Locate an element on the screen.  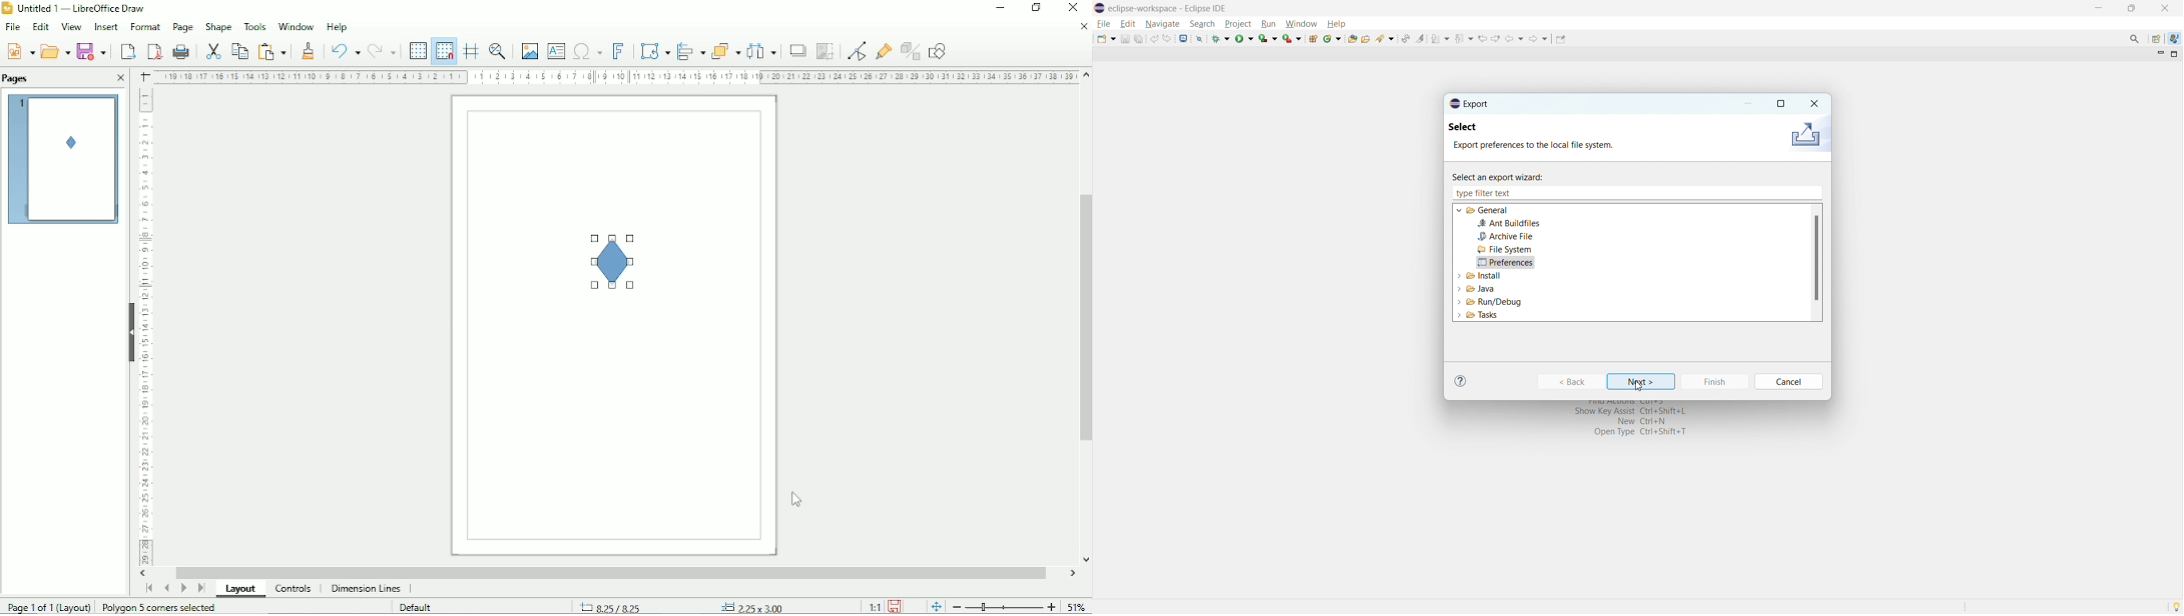
Polygon 5 corners selected is located at coordinates (162, 606).